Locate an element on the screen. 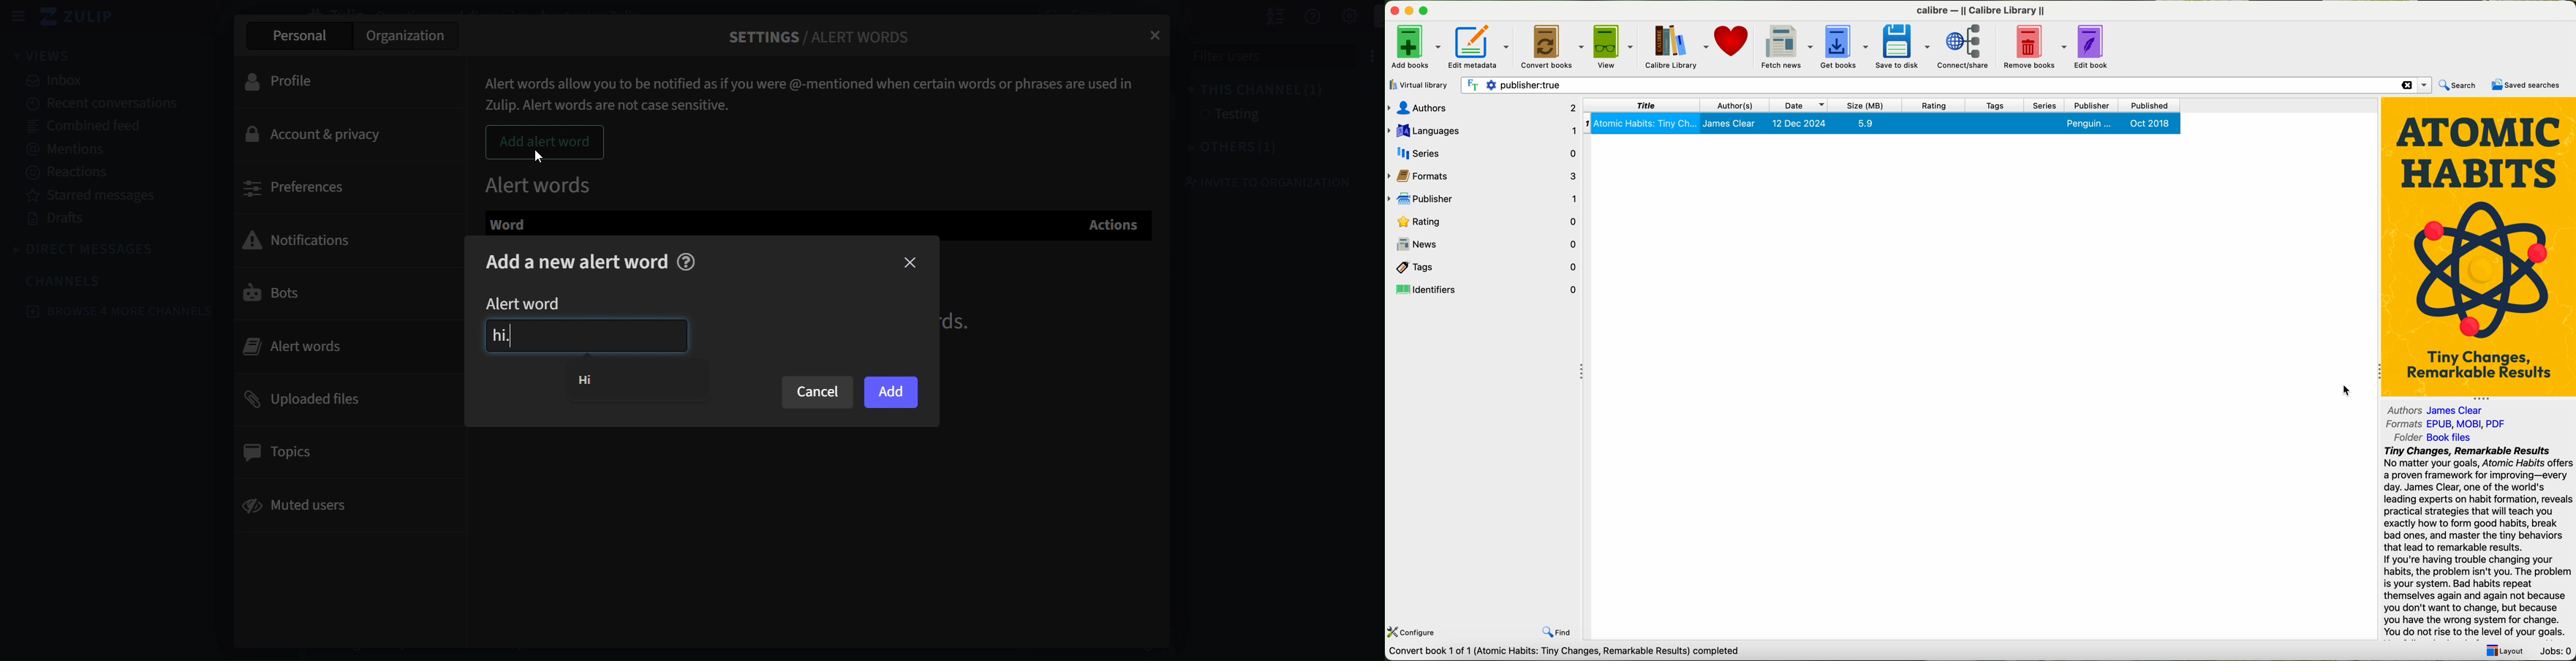 The image size is (2576, 672). main menu is located at coordinates (1334, 17).